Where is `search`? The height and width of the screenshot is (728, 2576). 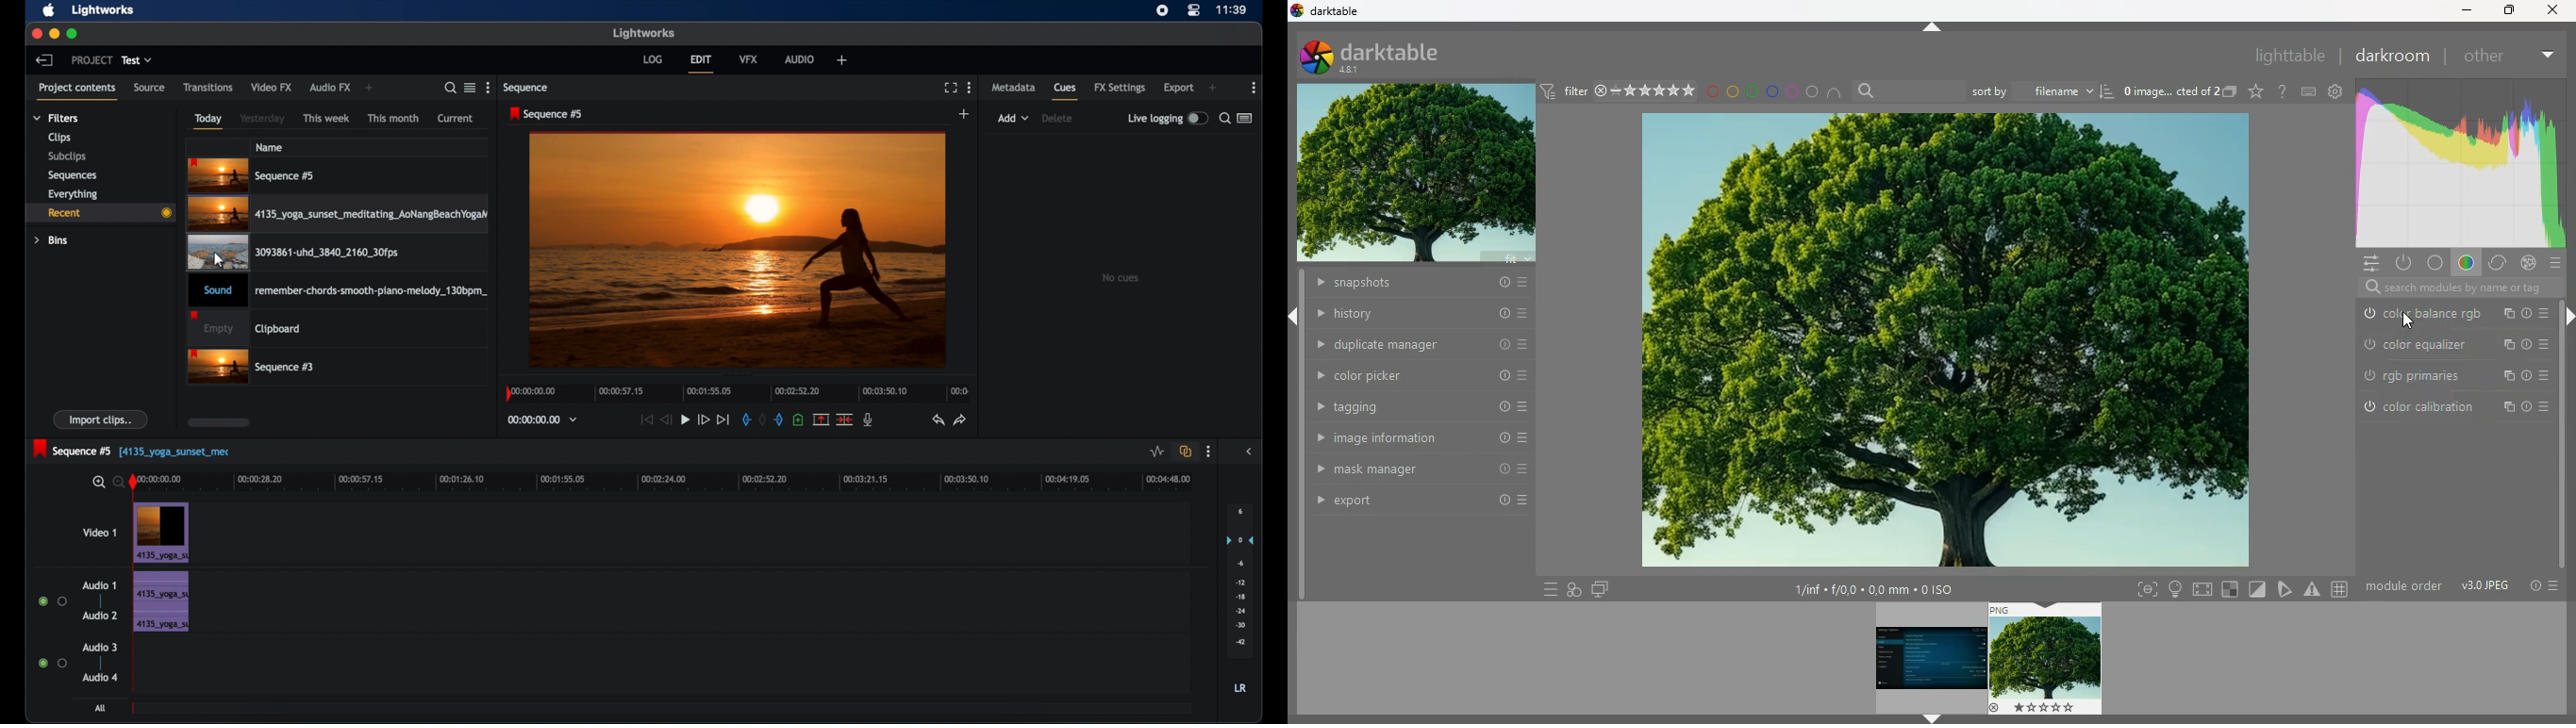
search is located at coordinates (2451, 288).